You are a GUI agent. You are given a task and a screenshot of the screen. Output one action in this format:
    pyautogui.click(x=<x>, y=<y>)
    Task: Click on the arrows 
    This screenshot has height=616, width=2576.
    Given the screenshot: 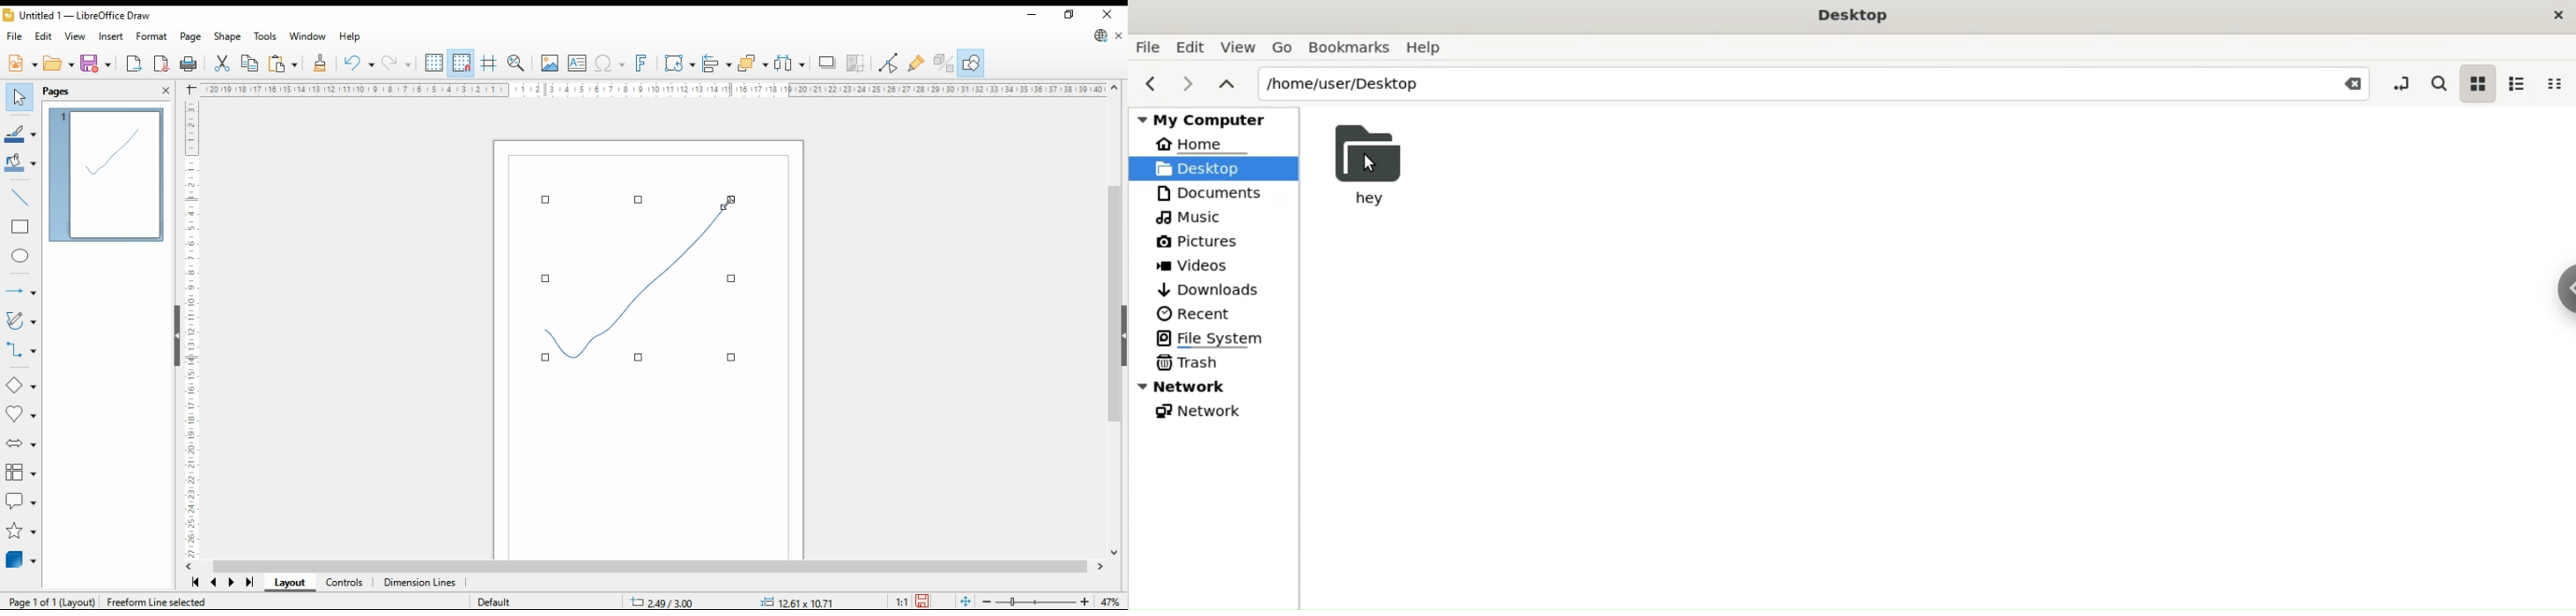 What is the action you would take?
    pyautogui.click(x=19, y=290)
    